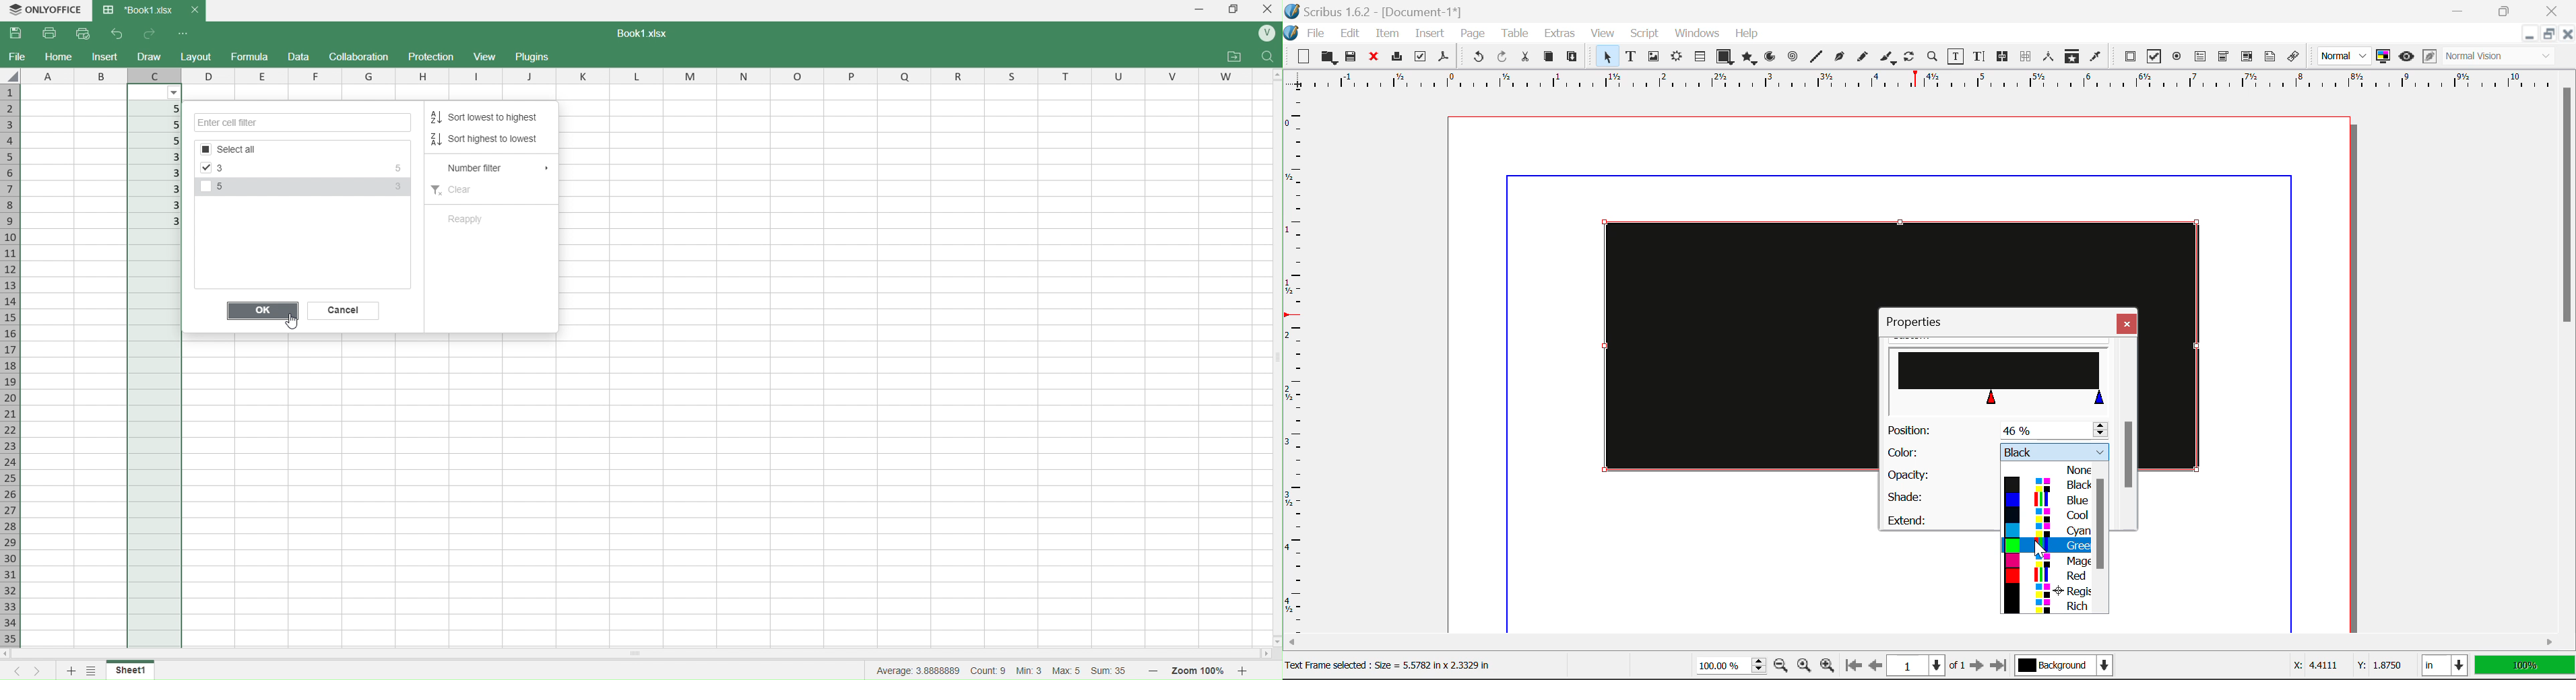 The width and height of the screenshot is (2576, 700). What do you see at coordinates (183, 34) in the screenshot?
I see `Customize Quick access toolbar` at bounding box center [183, 34].